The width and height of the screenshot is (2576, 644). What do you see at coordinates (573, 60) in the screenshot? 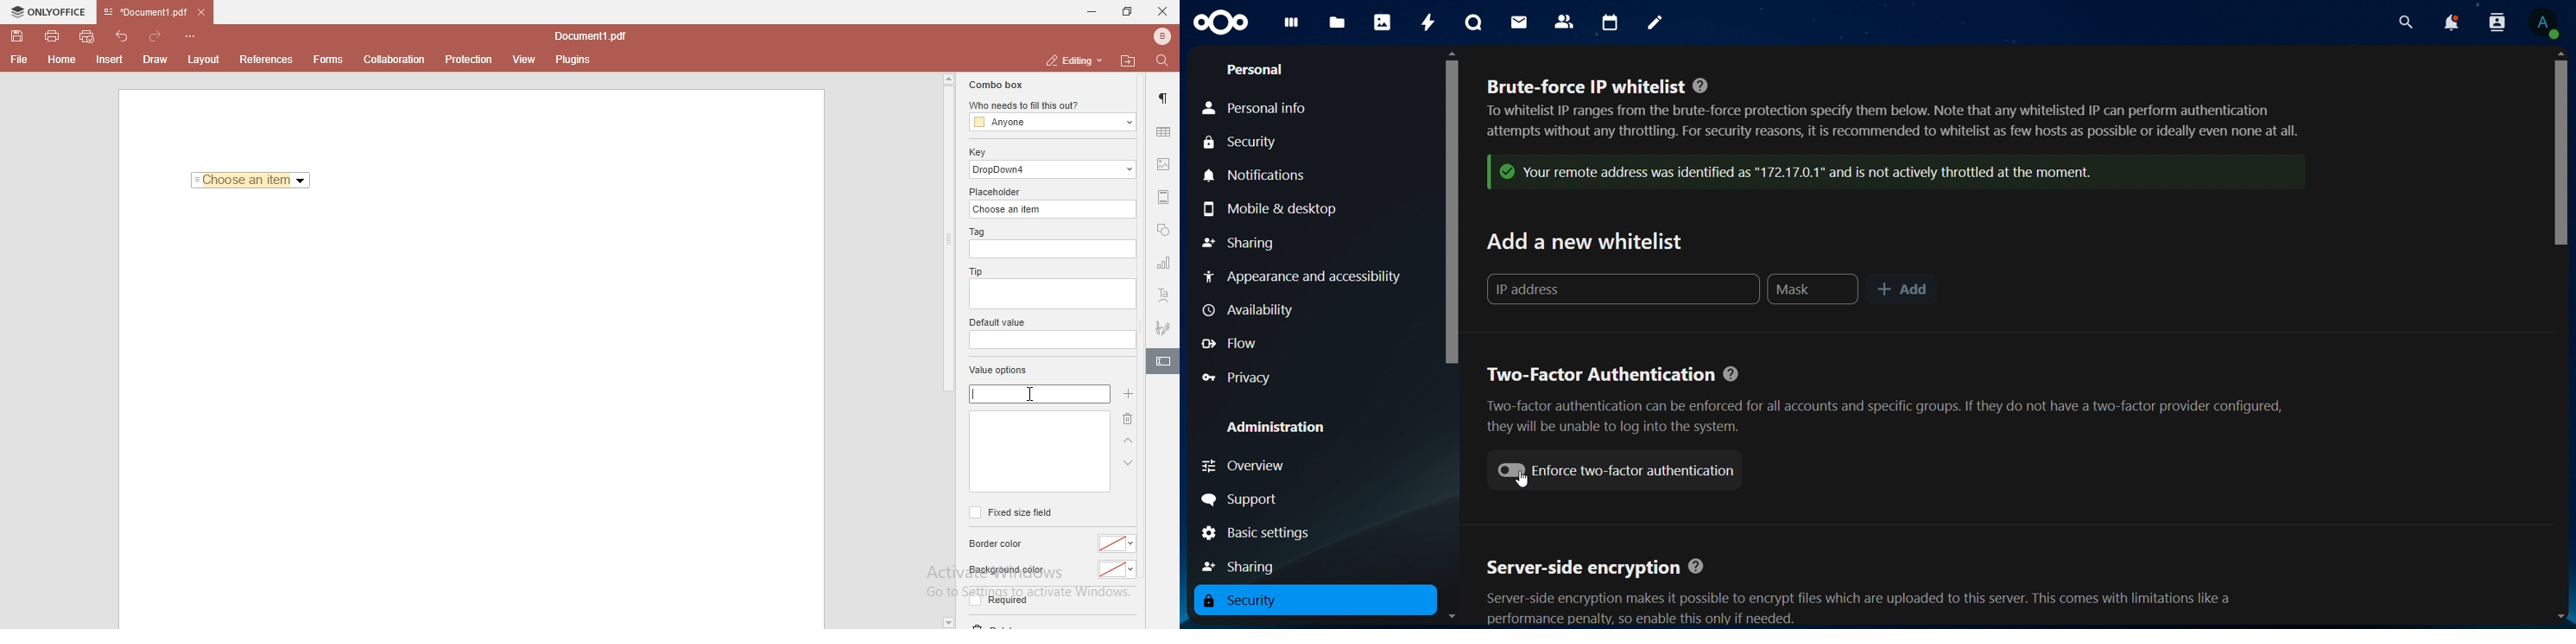
I see `plugins` at bounding box center [573, 60].